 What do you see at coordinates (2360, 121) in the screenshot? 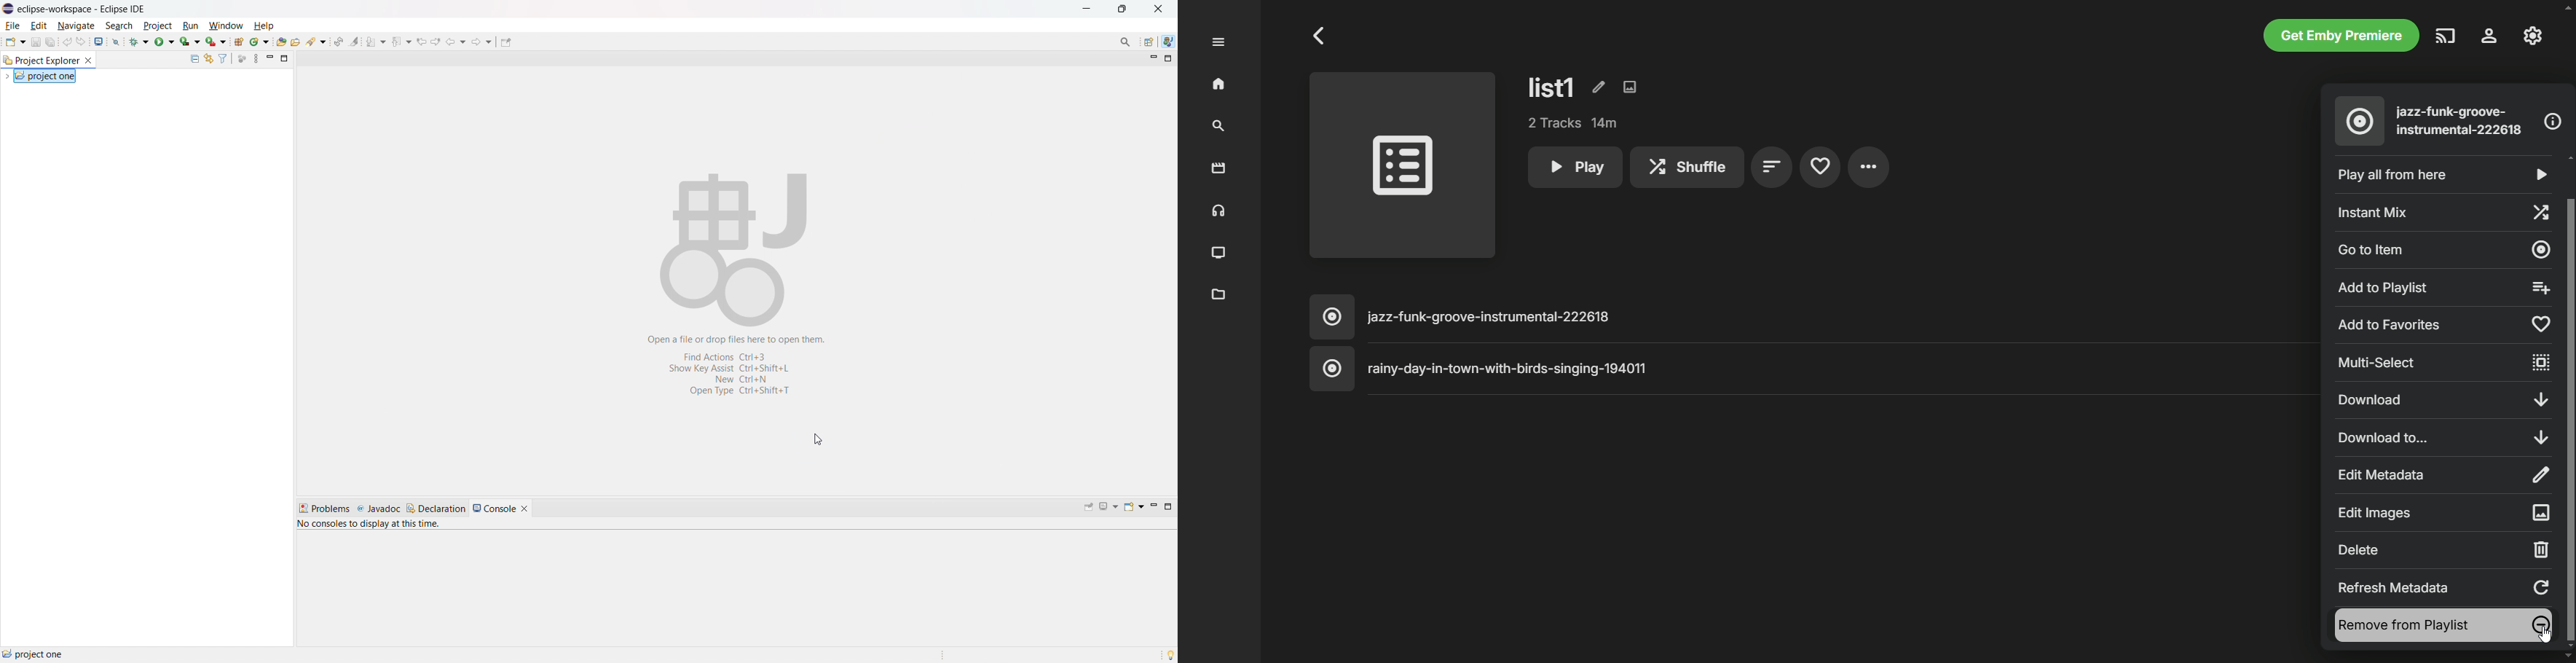
I see `music album` at bounding box center [2360, 121].